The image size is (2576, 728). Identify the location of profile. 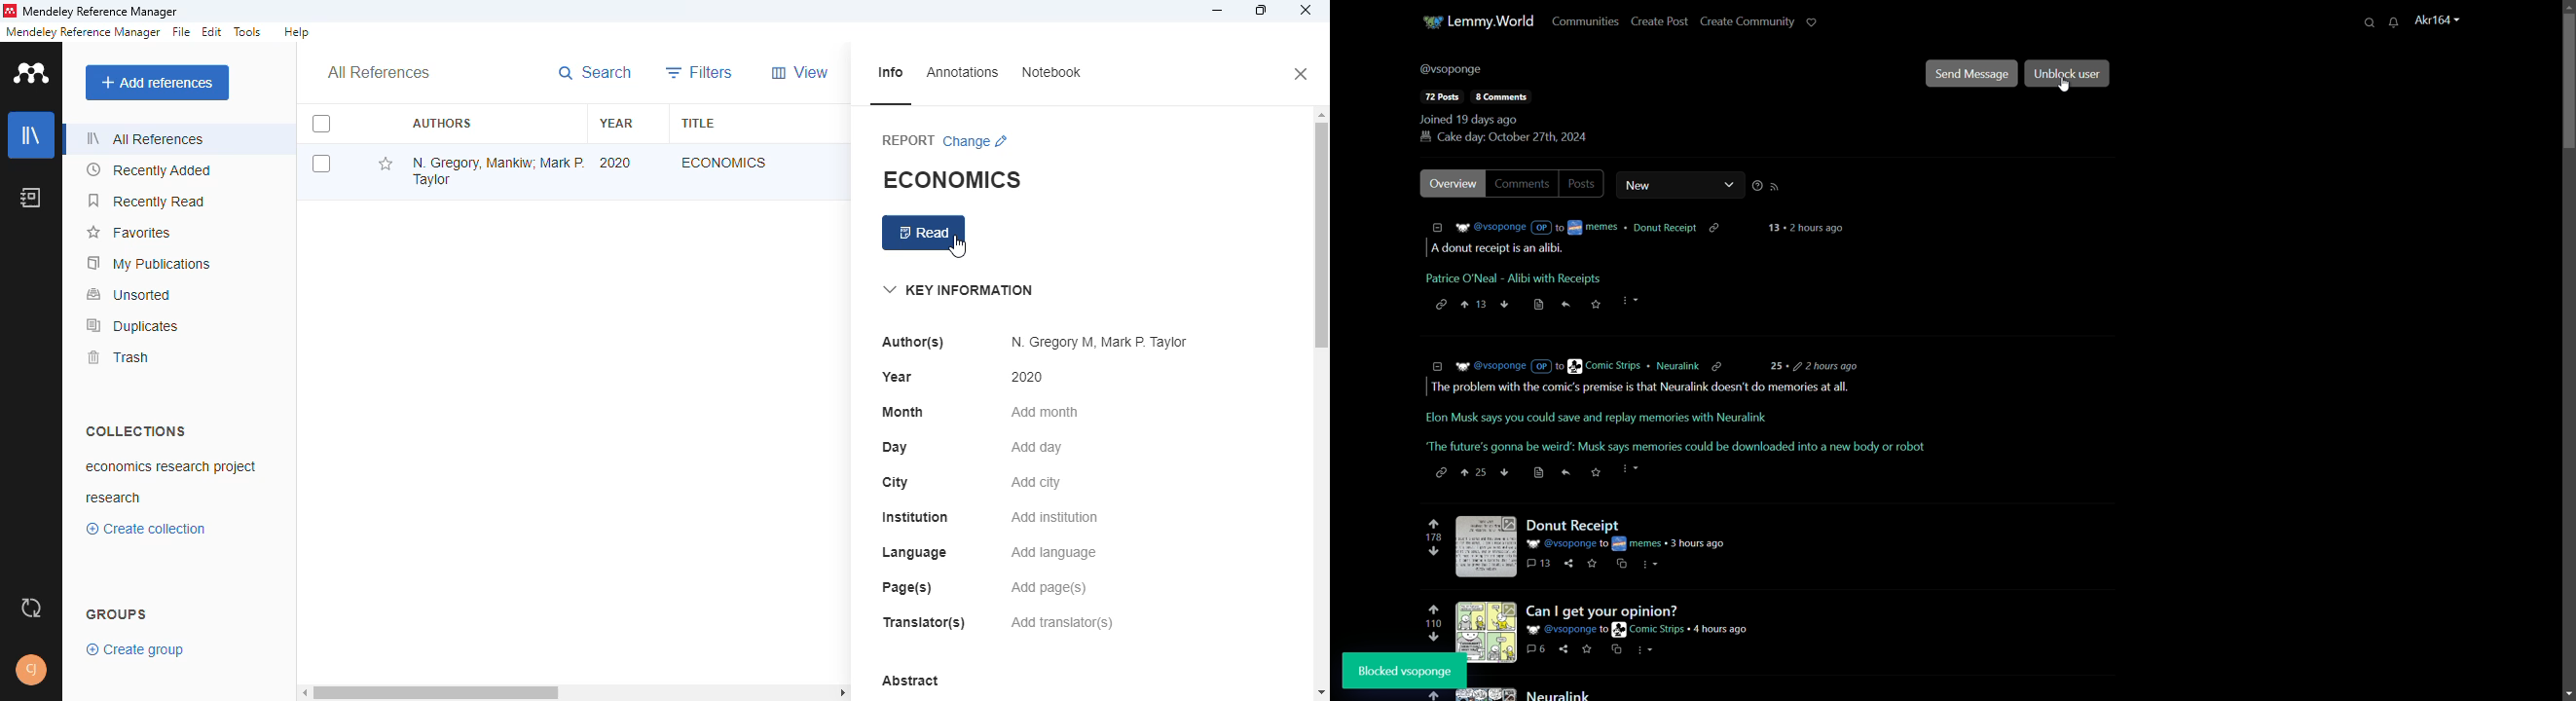
(31, 672).